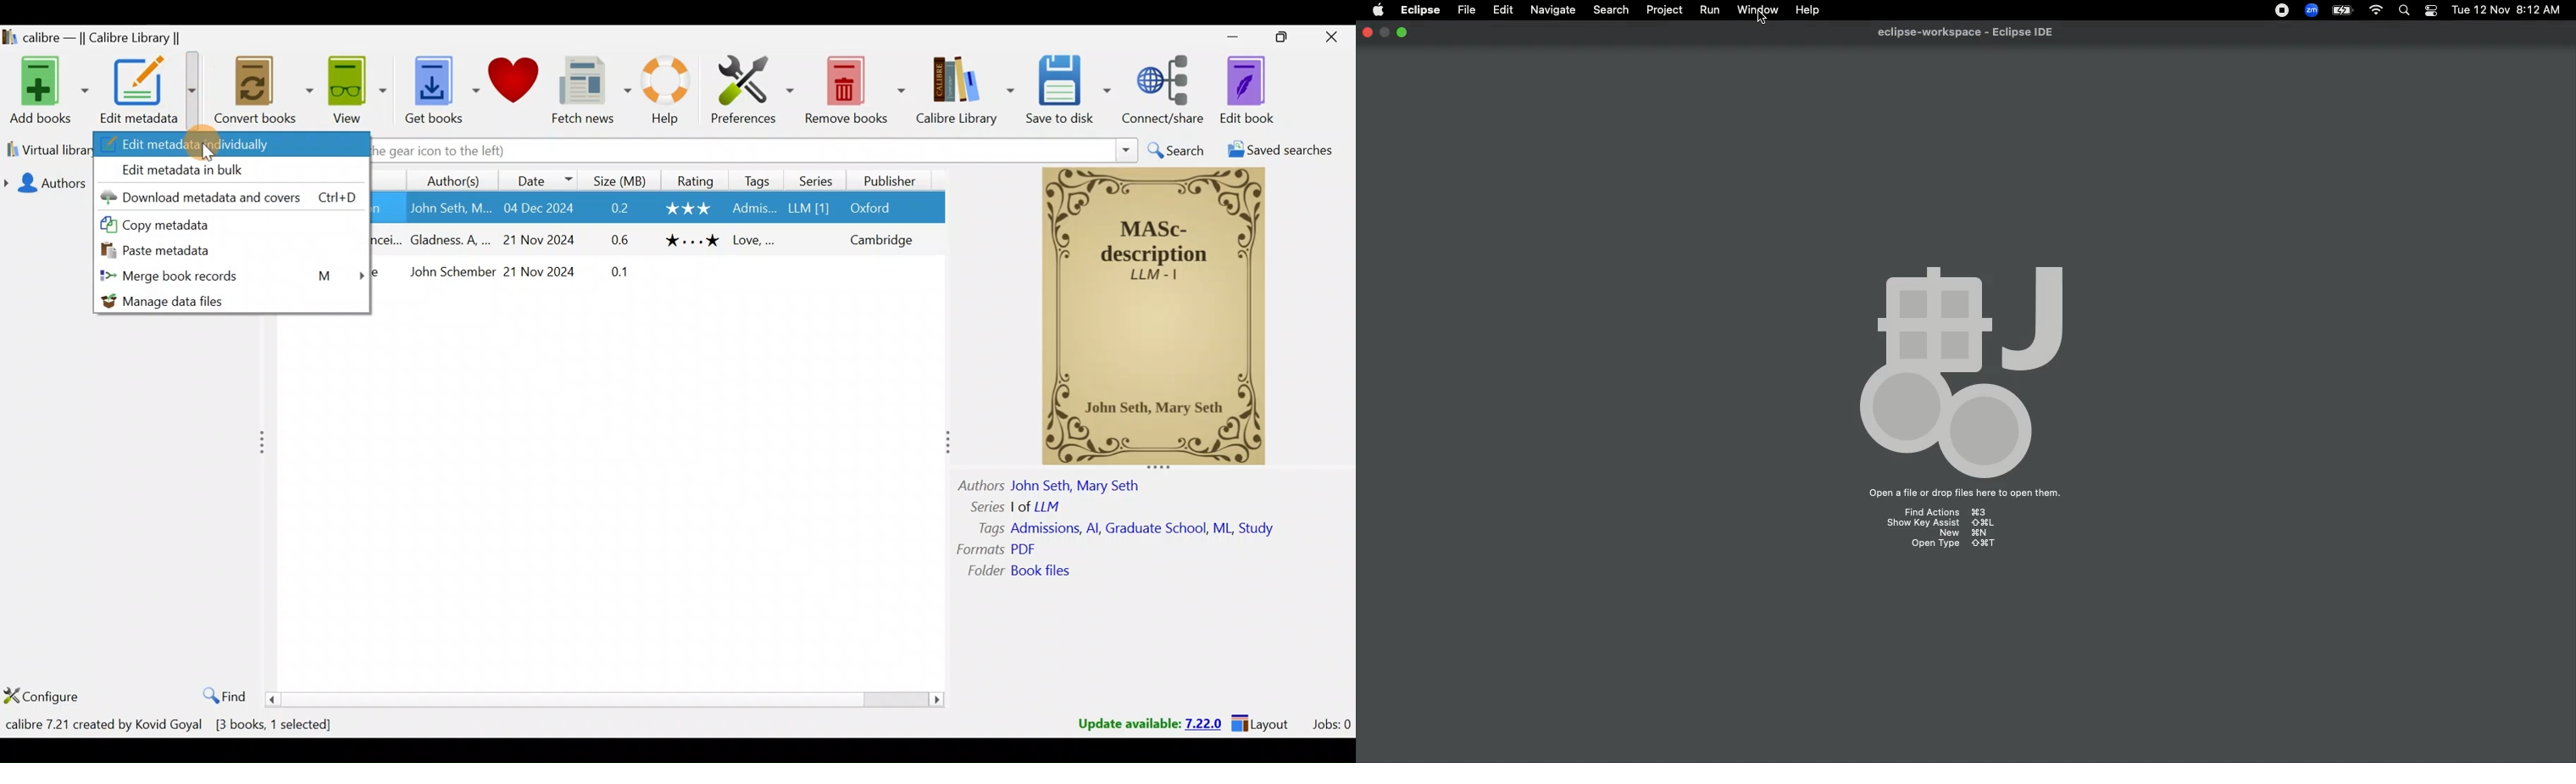 The image size is (2576, 784). Describe the element at coordinates (50, 694) in the screenshot. I see `Configure` at that location.